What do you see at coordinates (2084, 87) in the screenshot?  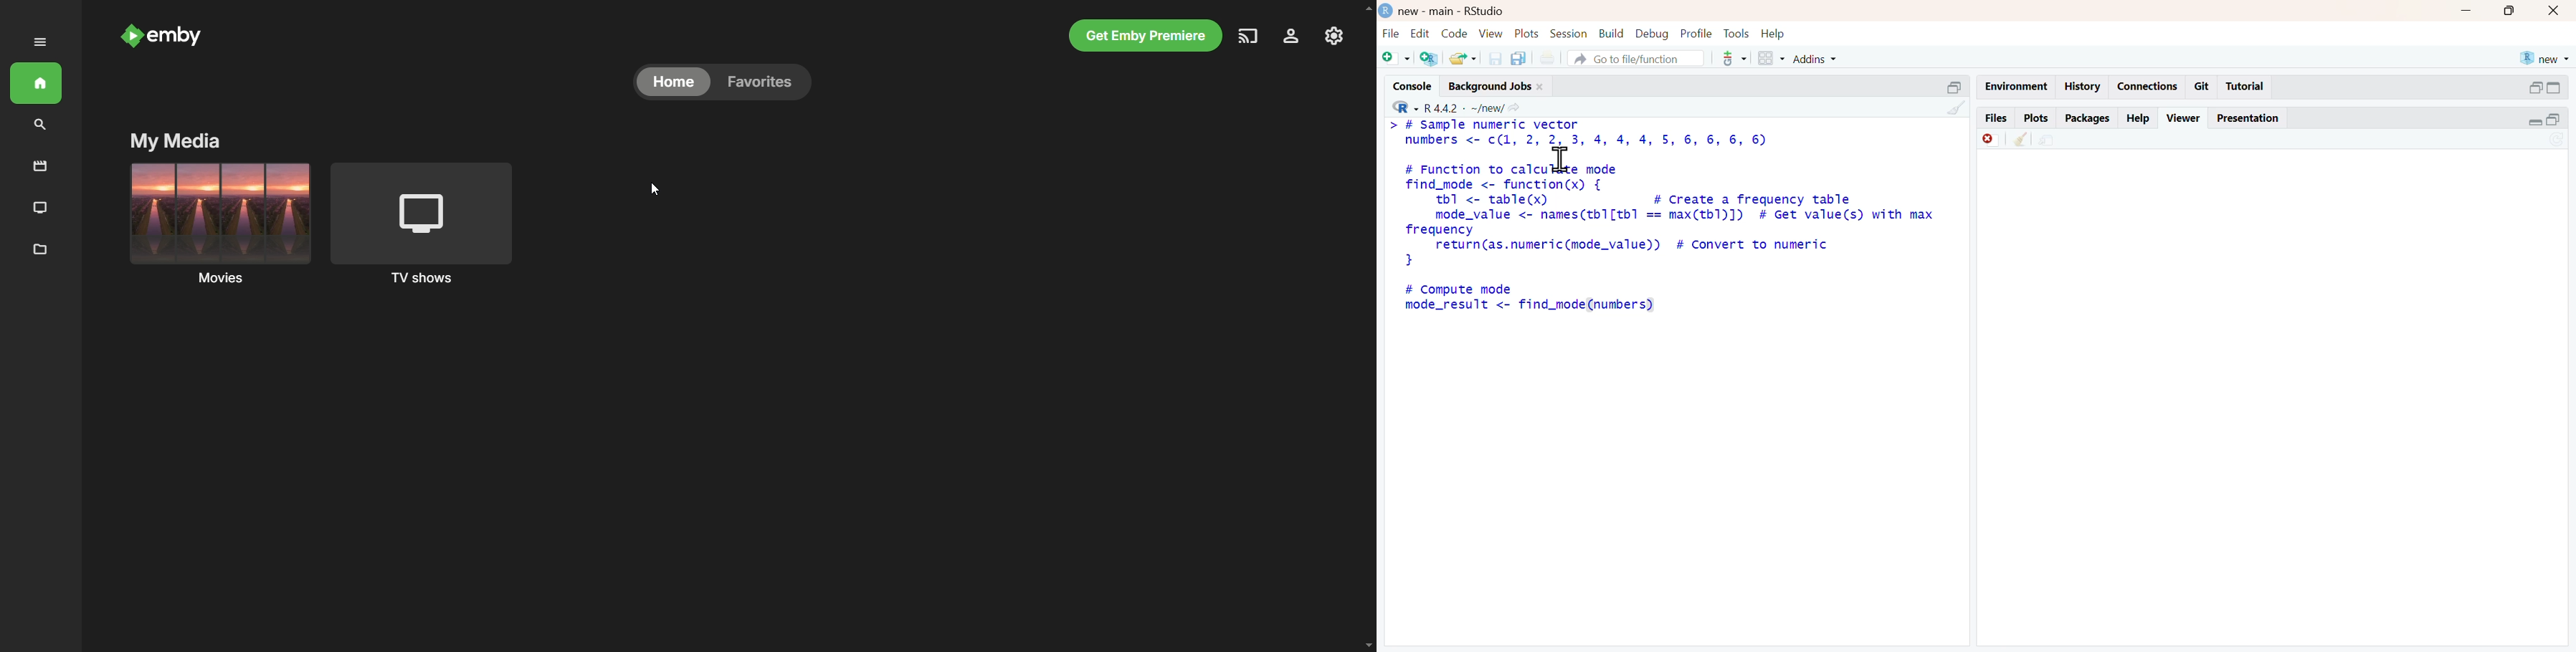 I see `history` at bounding box center [2084, 87].